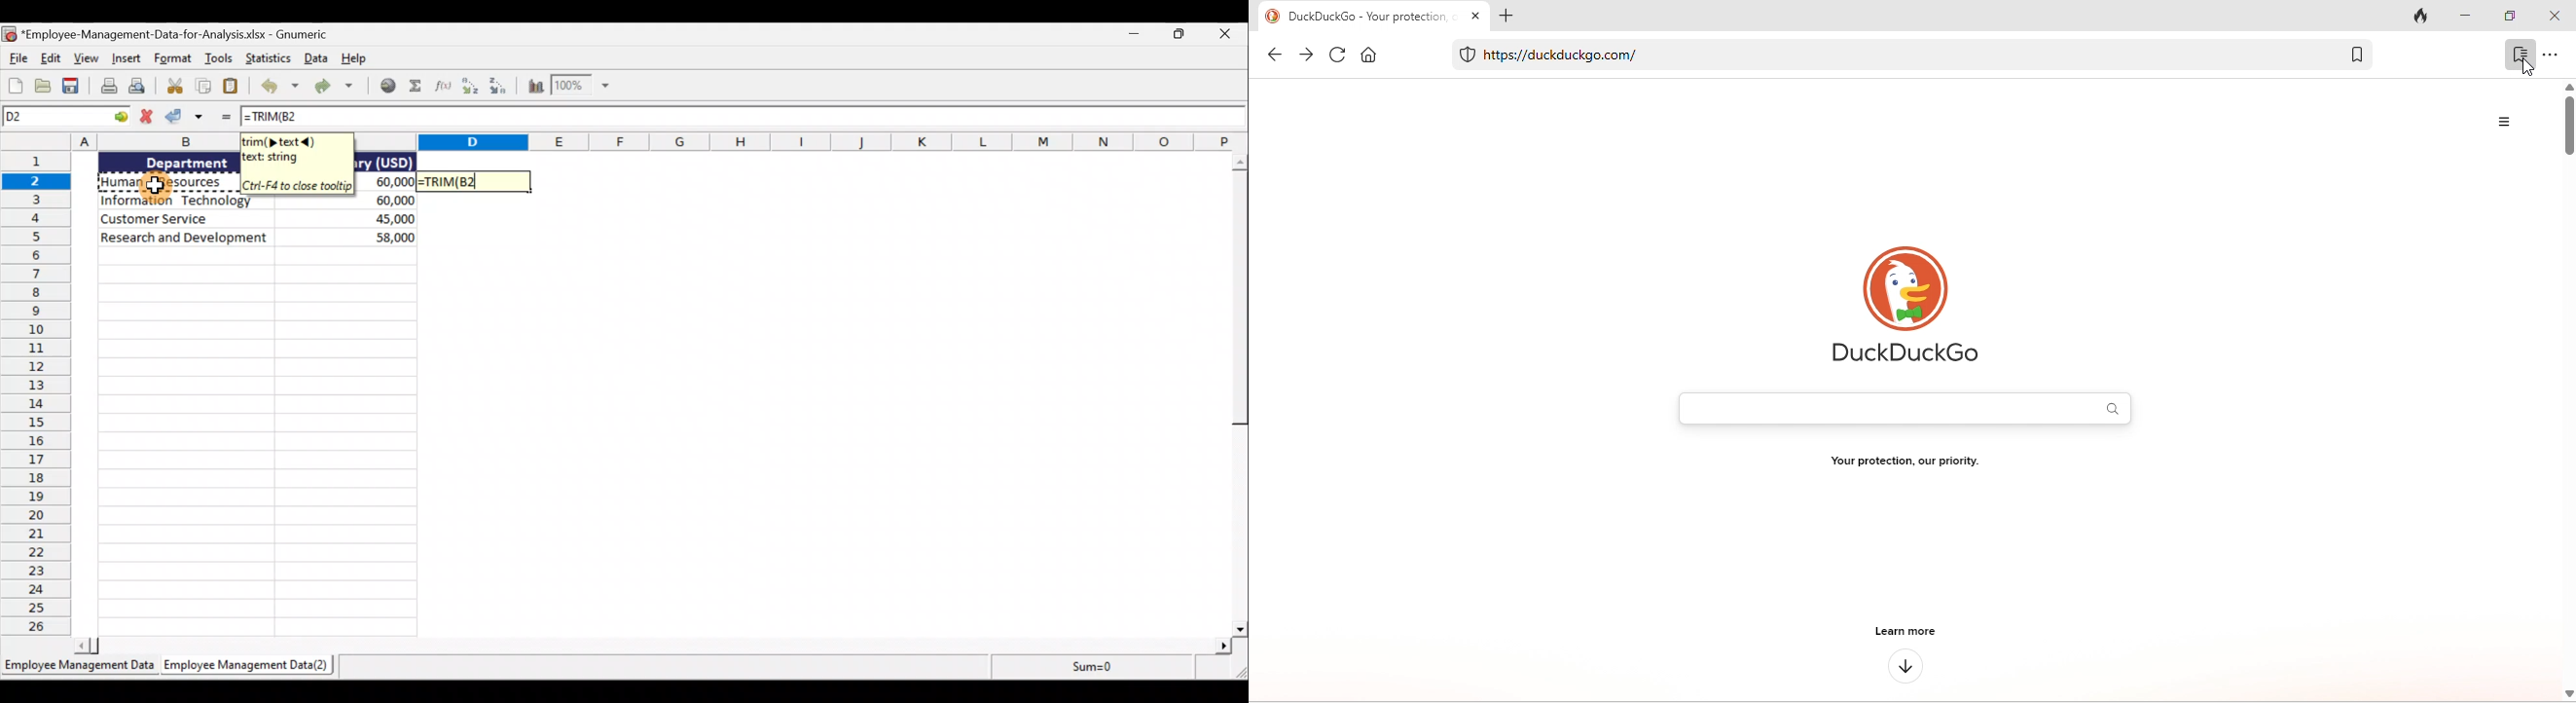  Describe the element at coordinates (1238, 396) in the screenshot. I see `scroll bar` at that location.